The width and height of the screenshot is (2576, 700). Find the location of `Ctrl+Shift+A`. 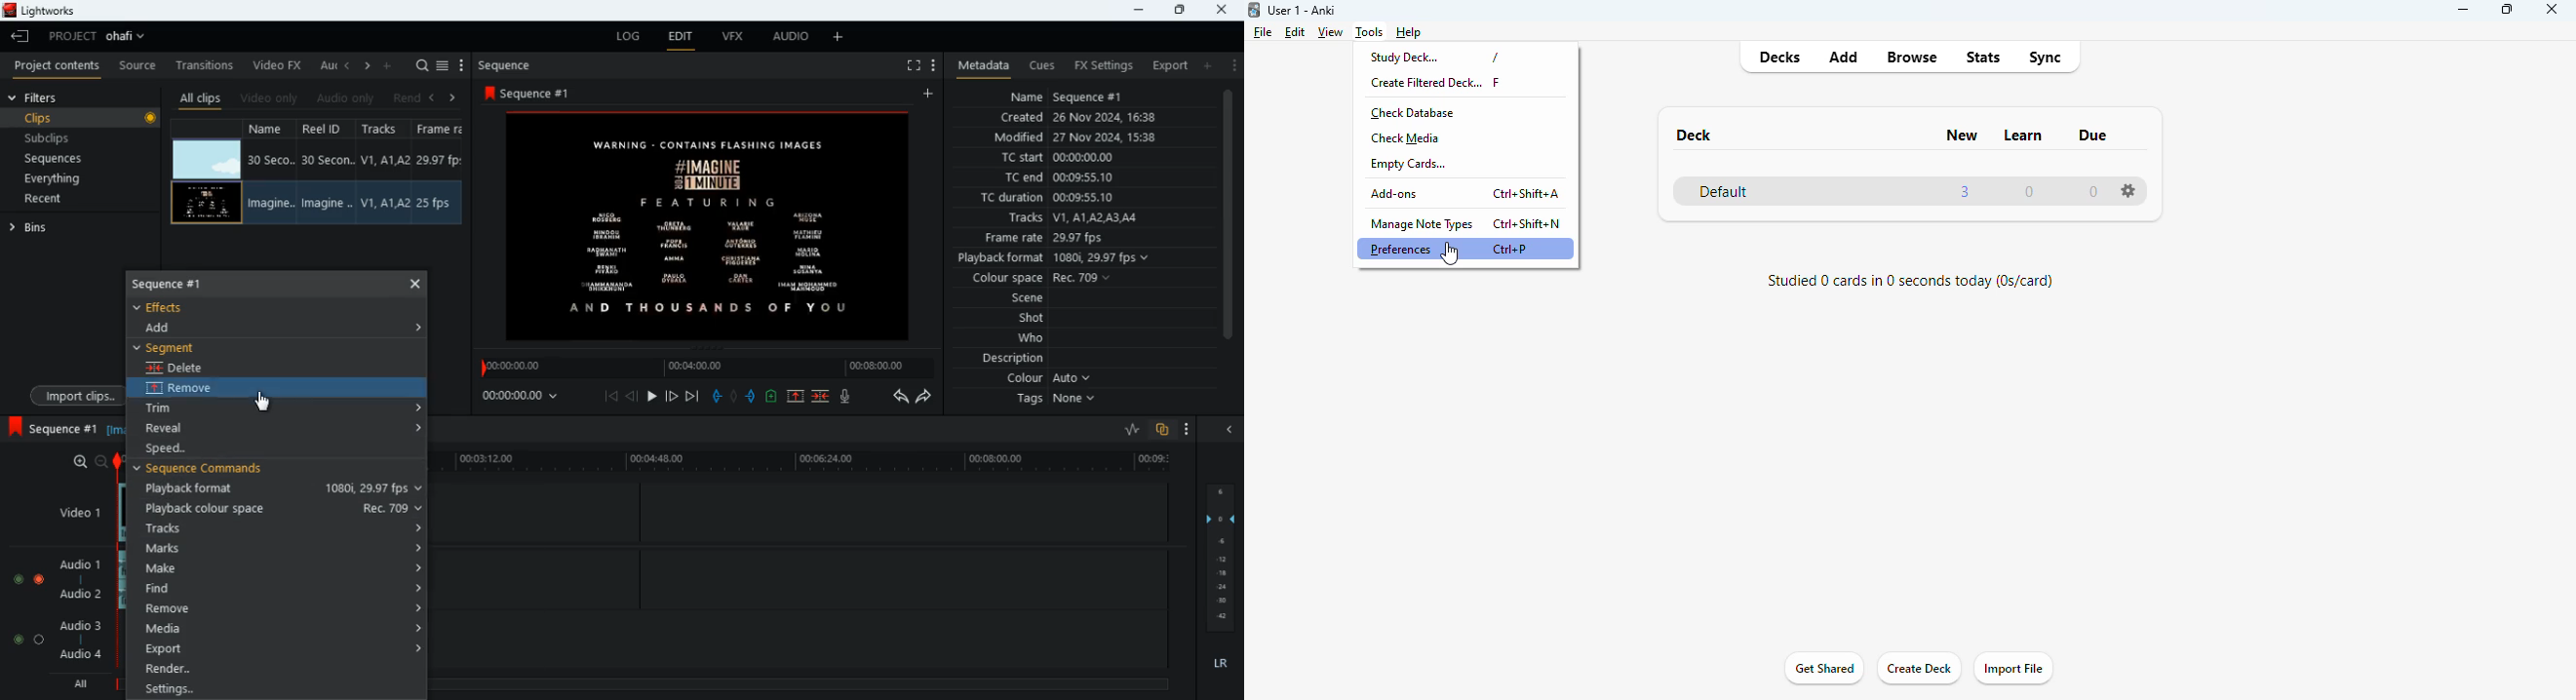

Ctrl+Shift+A is located at coordinates (1527, 194).